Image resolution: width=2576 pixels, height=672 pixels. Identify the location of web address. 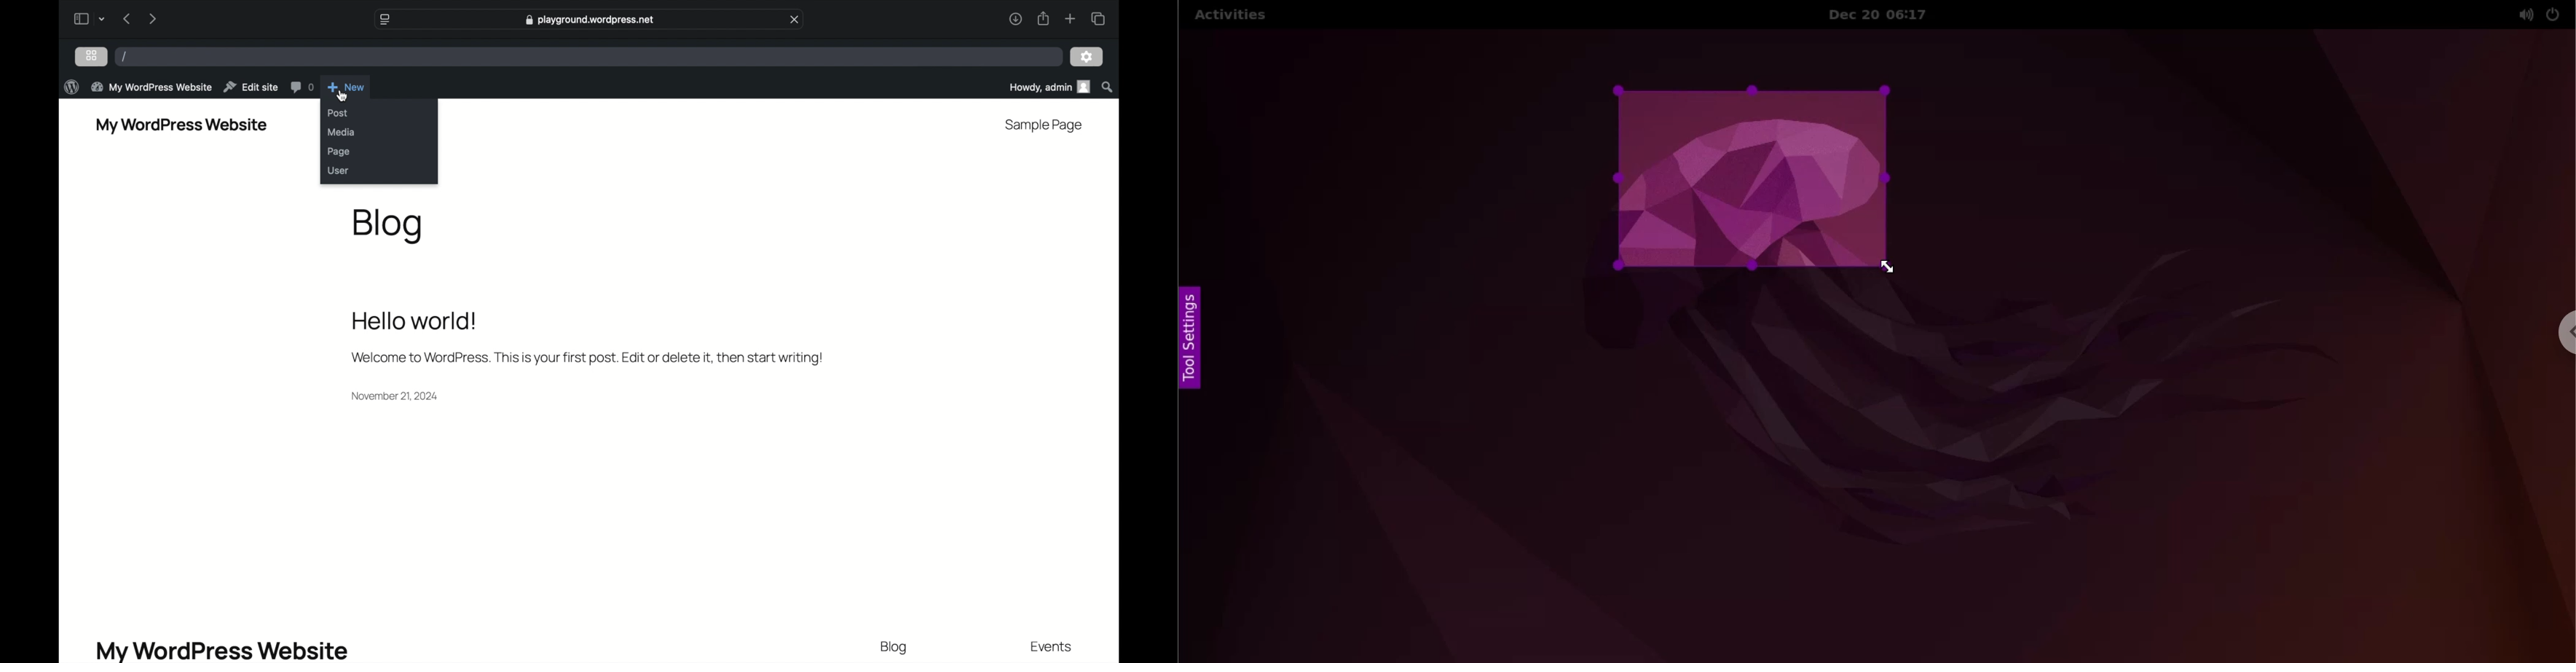
(590, 20).